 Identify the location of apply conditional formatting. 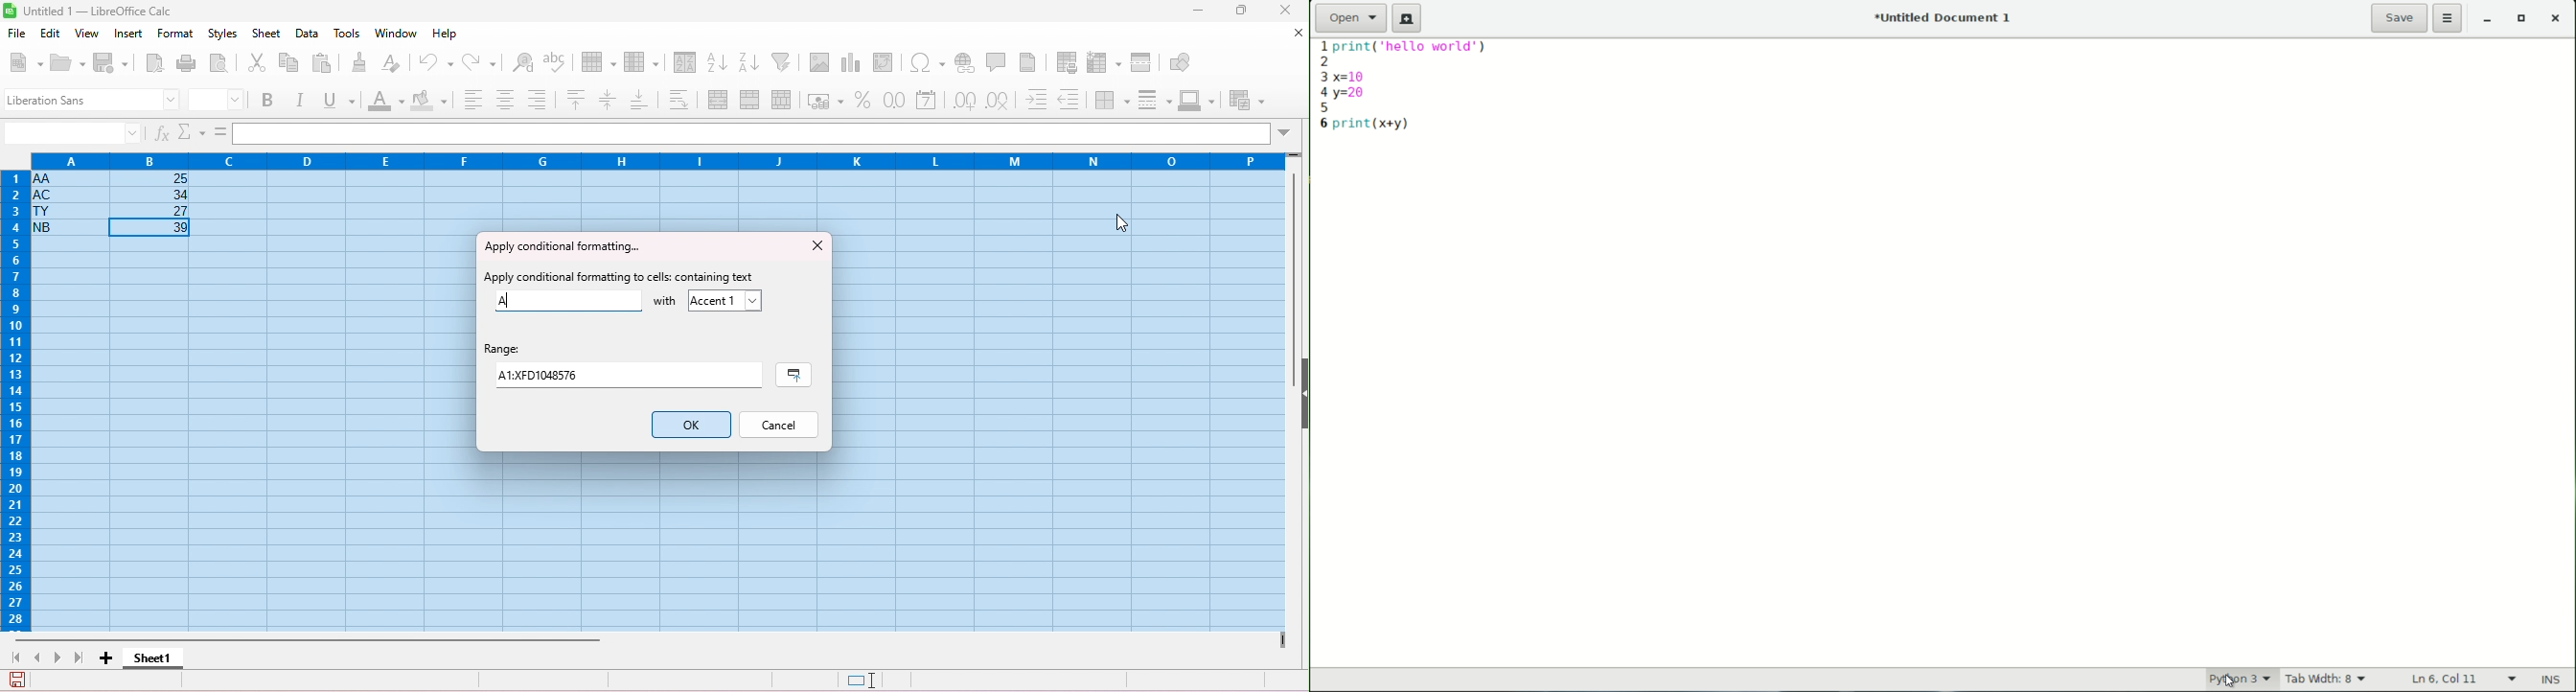
(567, 246).